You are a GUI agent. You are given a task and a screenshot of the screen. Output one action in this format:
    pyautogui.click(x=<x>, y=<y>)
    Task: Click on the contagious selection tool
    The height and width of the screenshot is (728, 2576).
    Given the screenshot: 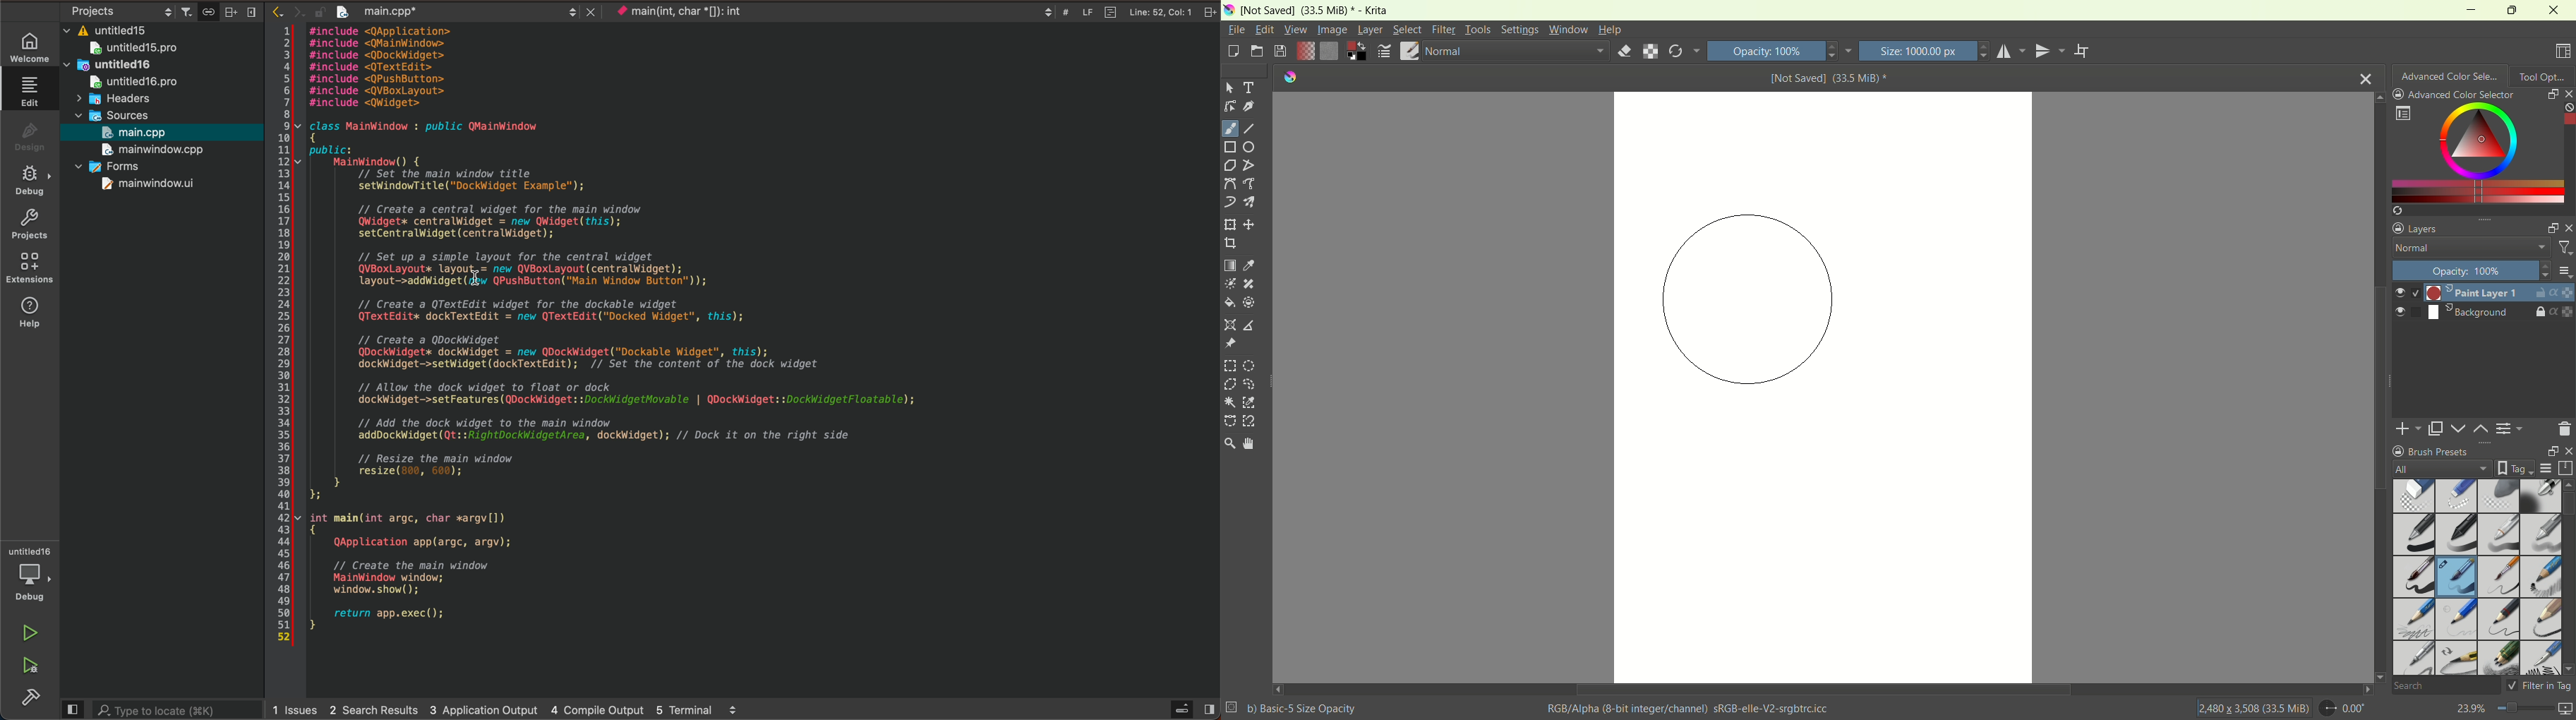 What is the action you would take?
    pyautogui.click(x=1229, y=402)
    